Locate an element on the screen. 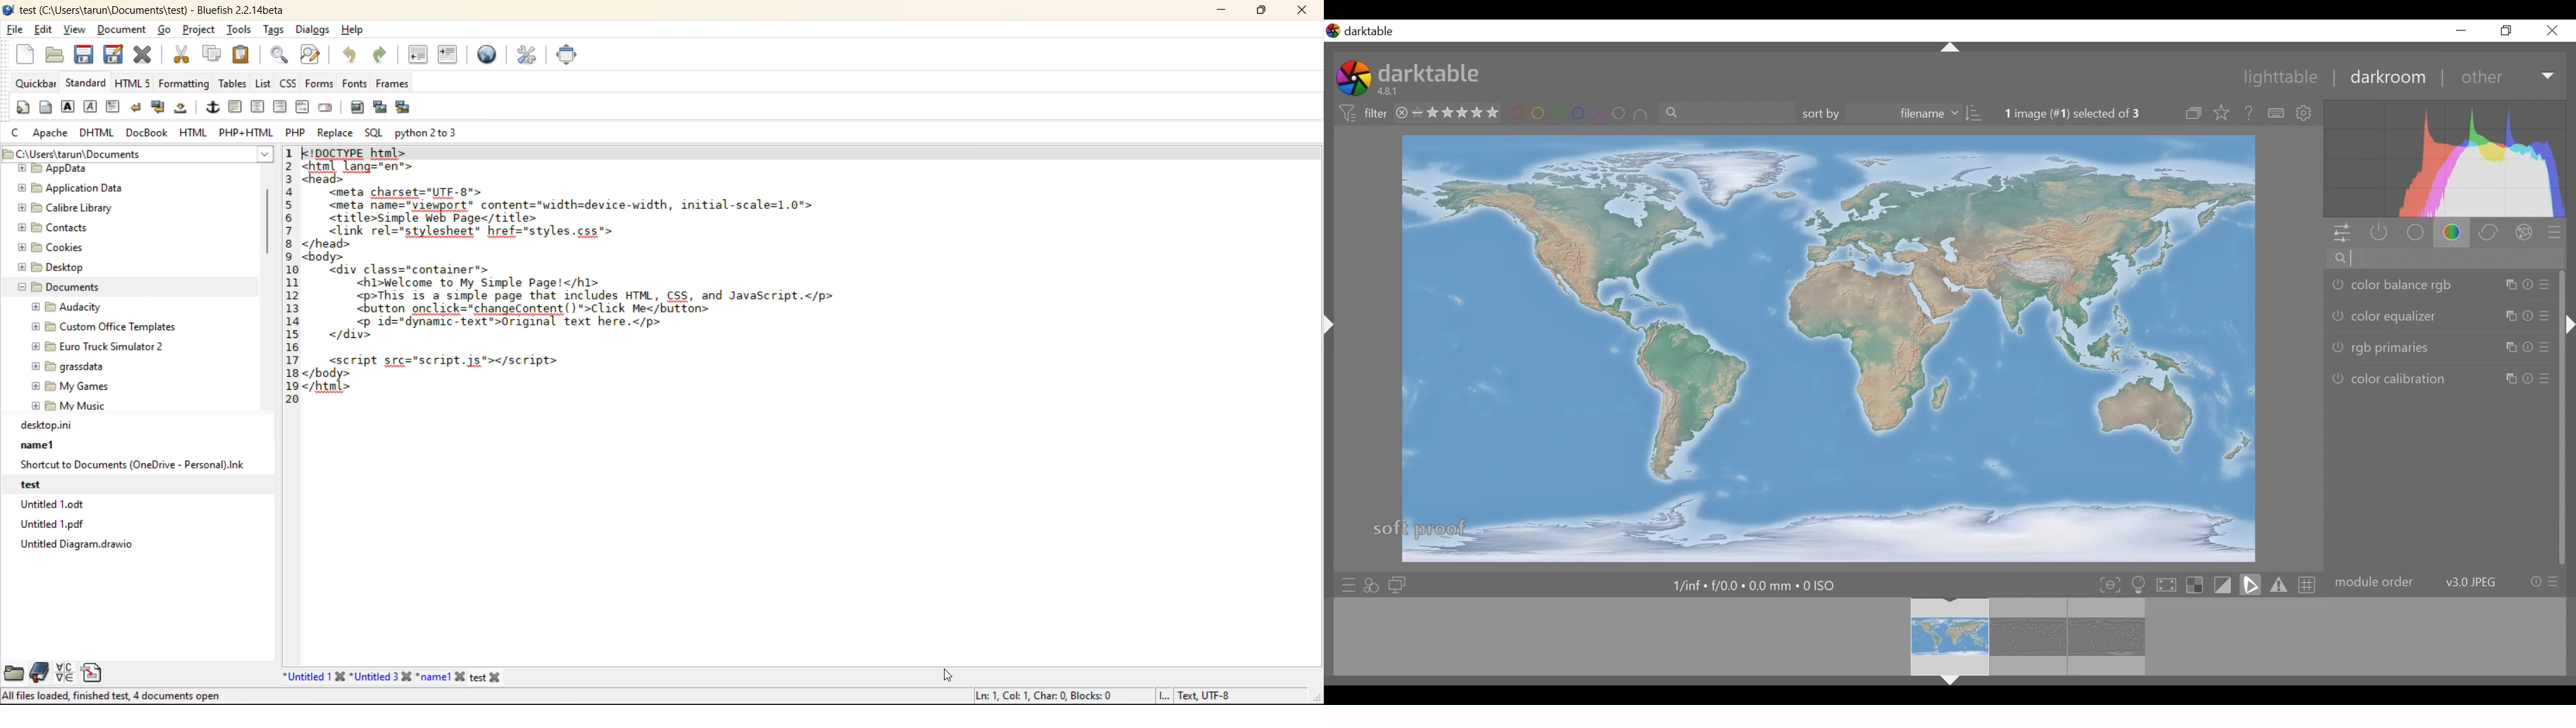 This screenshot has width=2576, height=728. click to change the type of overlays is located at coordinates (2223, 114).